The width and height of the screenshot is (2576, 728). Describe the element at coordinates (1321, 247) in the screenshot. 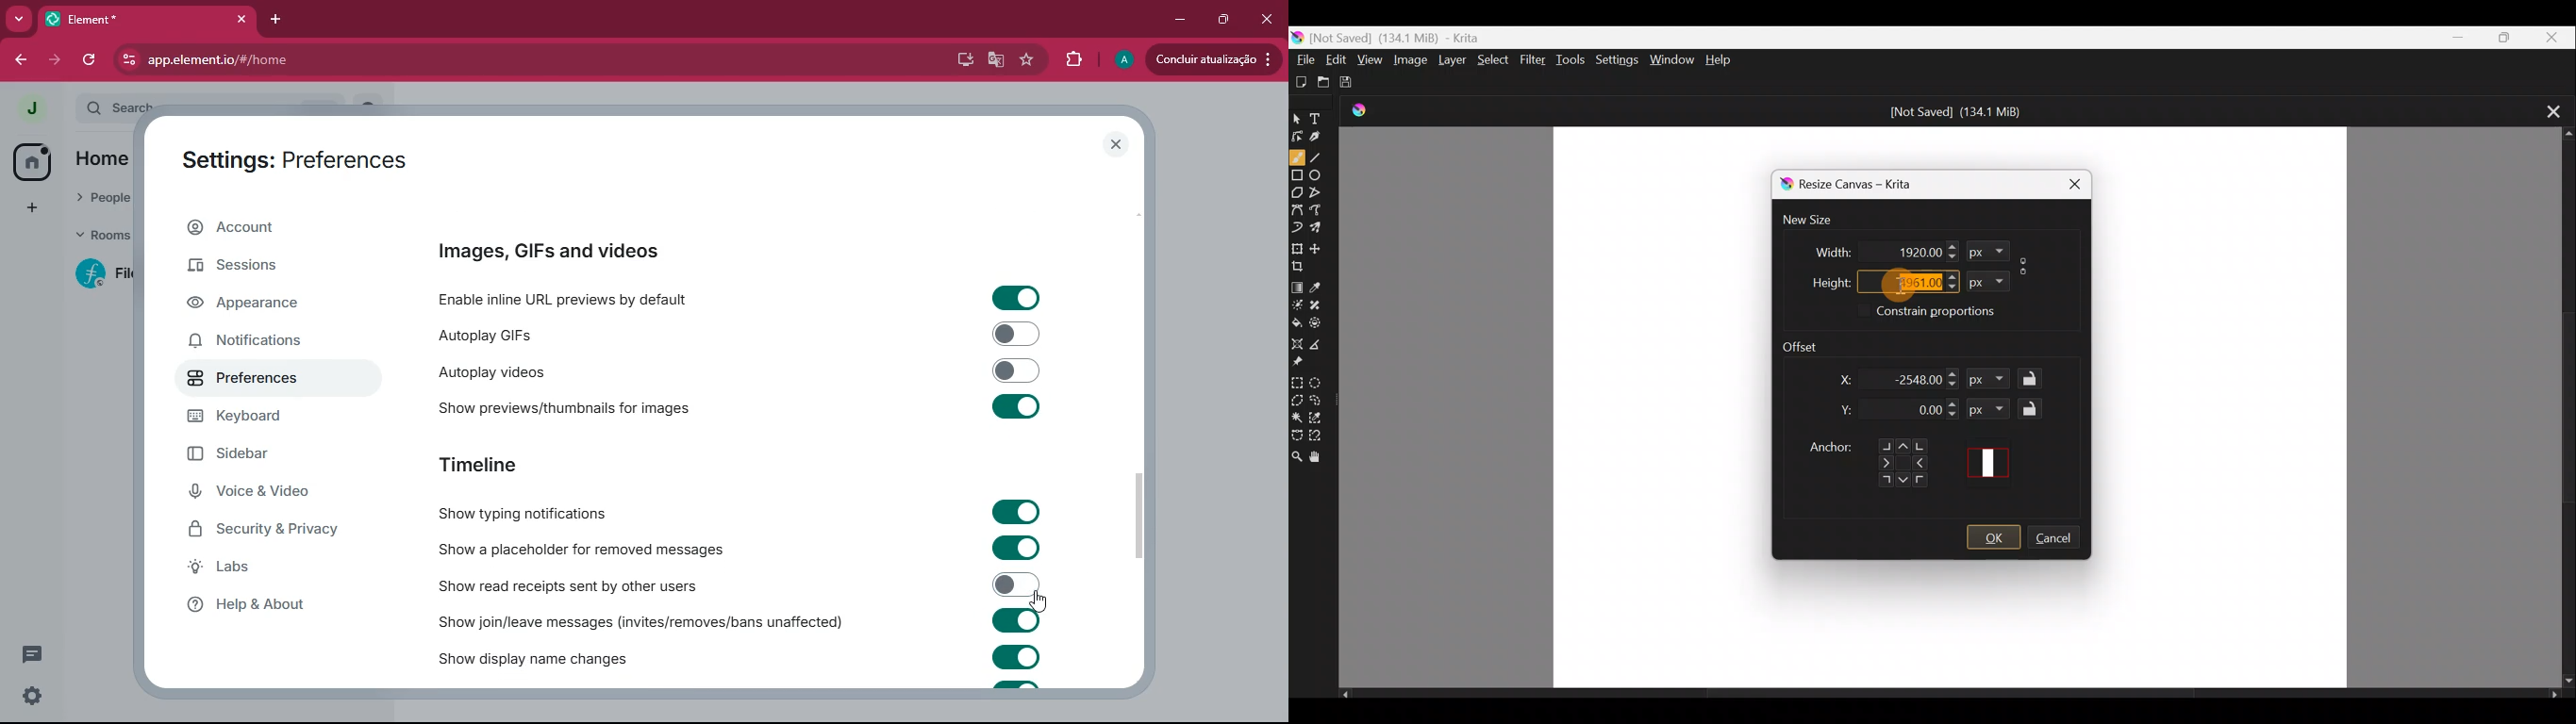

I see `Move a layer` at that location.